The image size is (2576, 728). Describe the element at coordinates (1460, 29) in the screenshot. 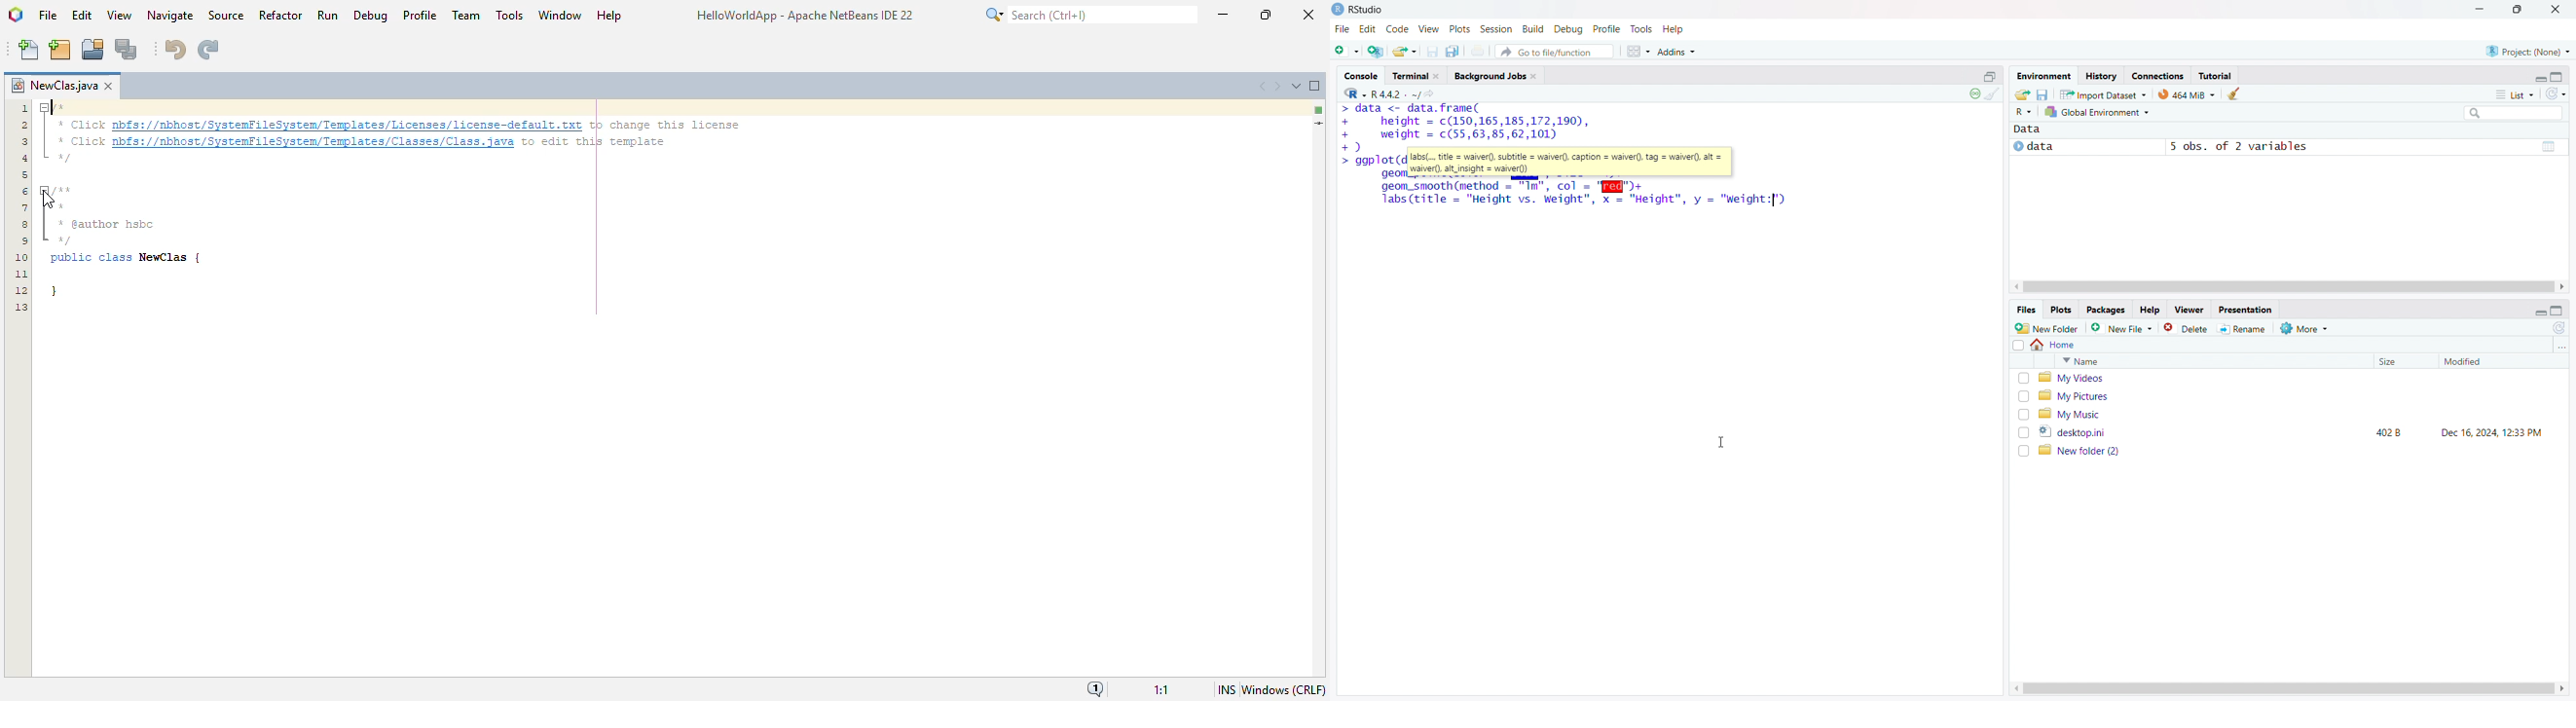

I see `plots` at that location.